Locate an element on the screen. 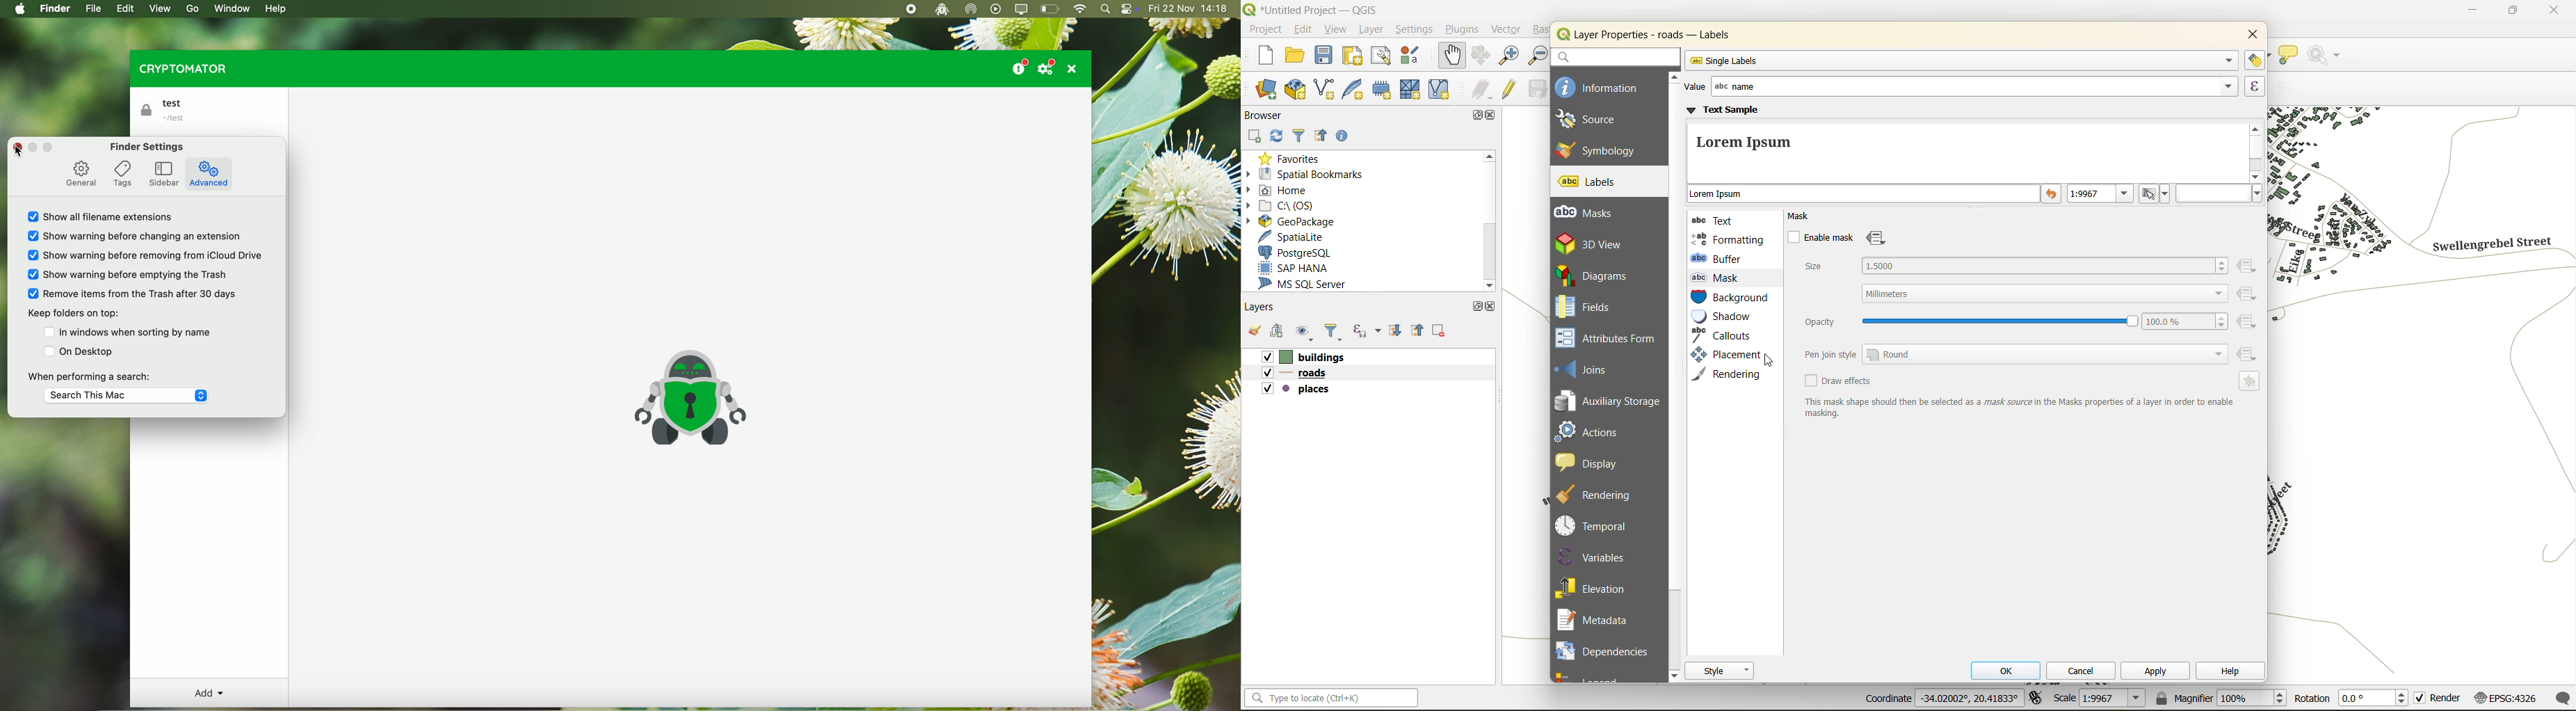  set to current scale is located at coordinates (2155, 194).